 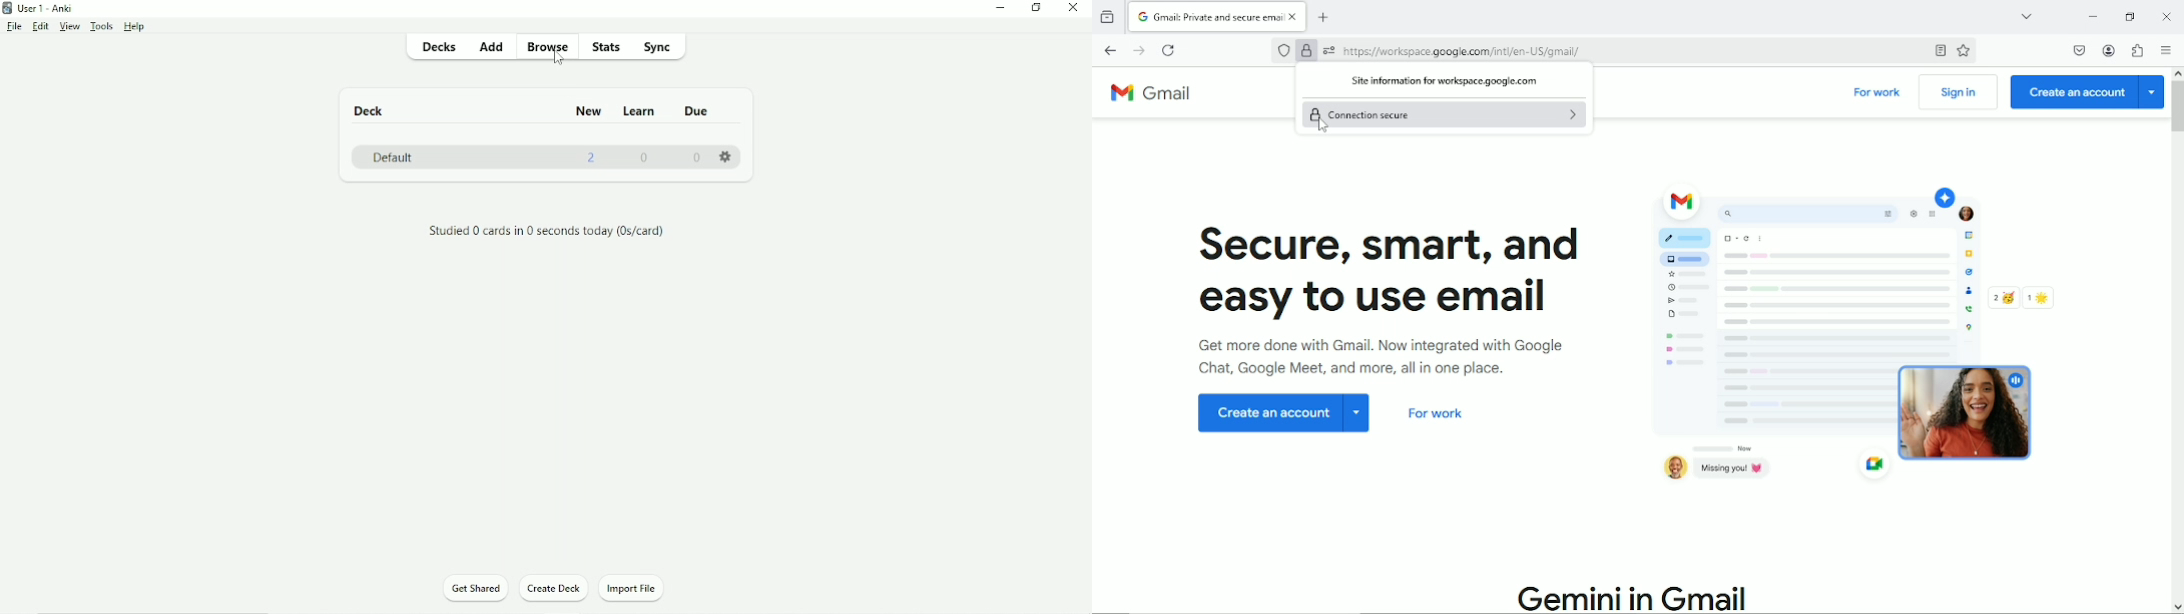 I want to click on For work, so click(x=1877, y=94).